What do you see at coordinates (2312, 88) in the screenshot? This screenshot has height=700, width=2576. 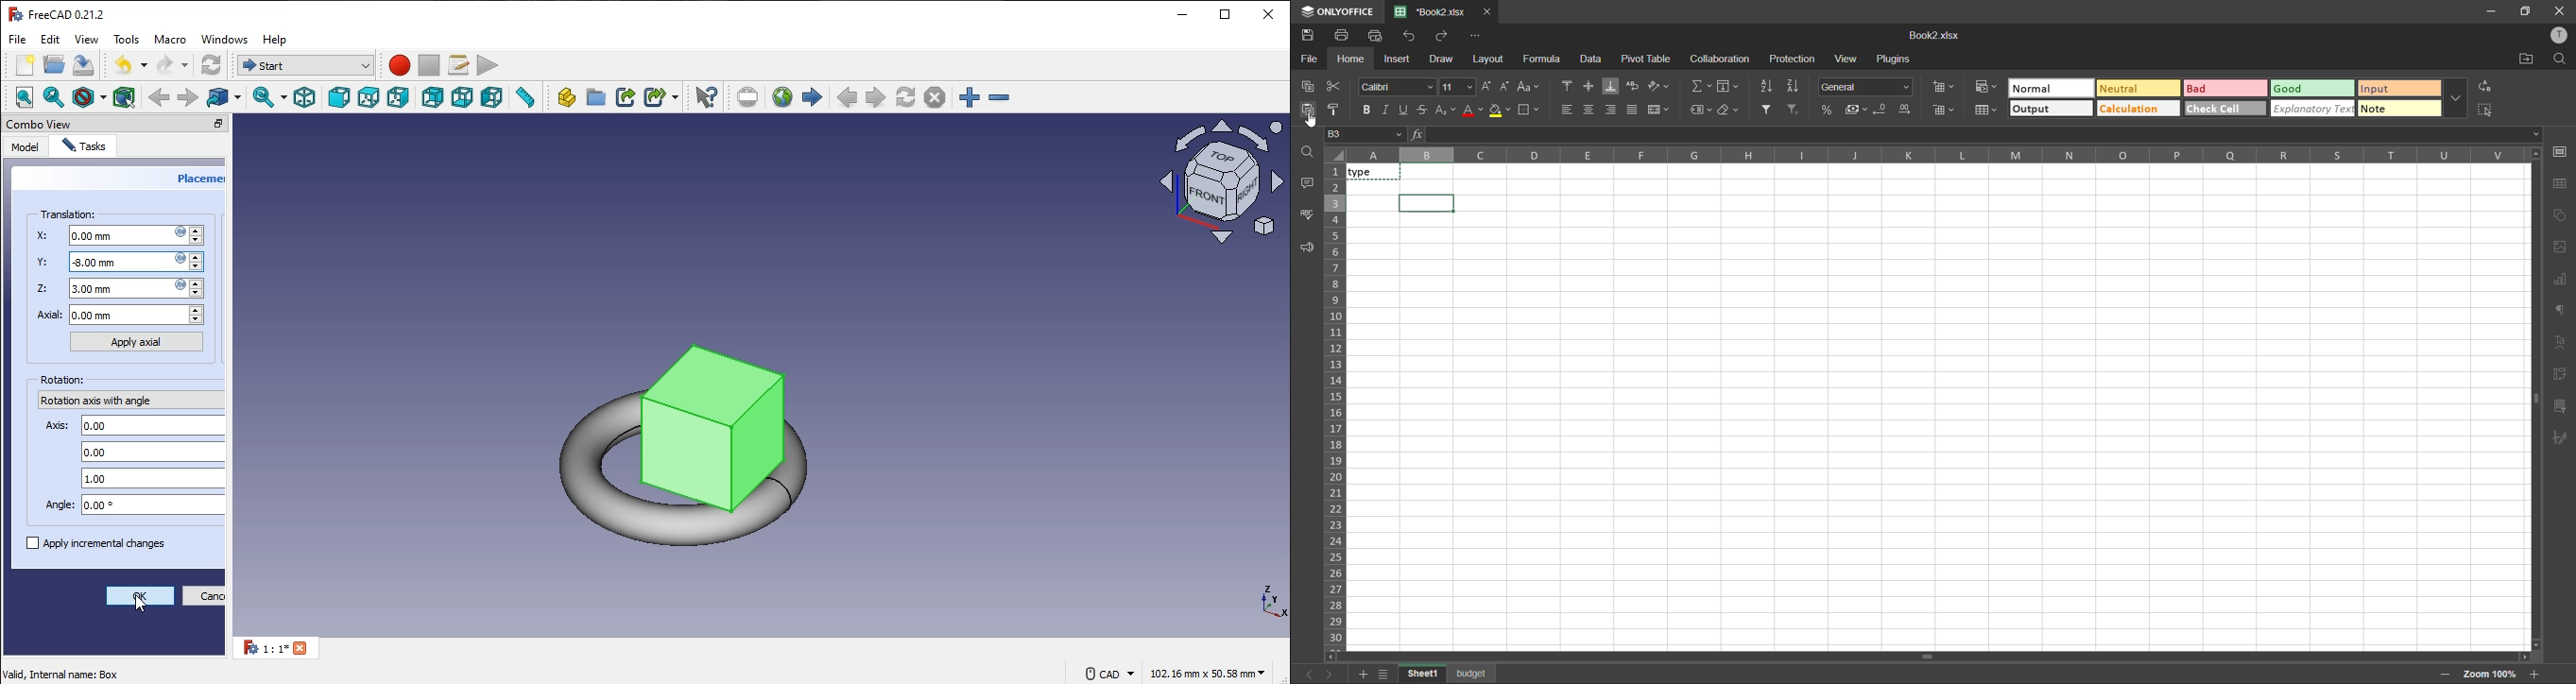 I see `good` at bounding box center [2312, 88].